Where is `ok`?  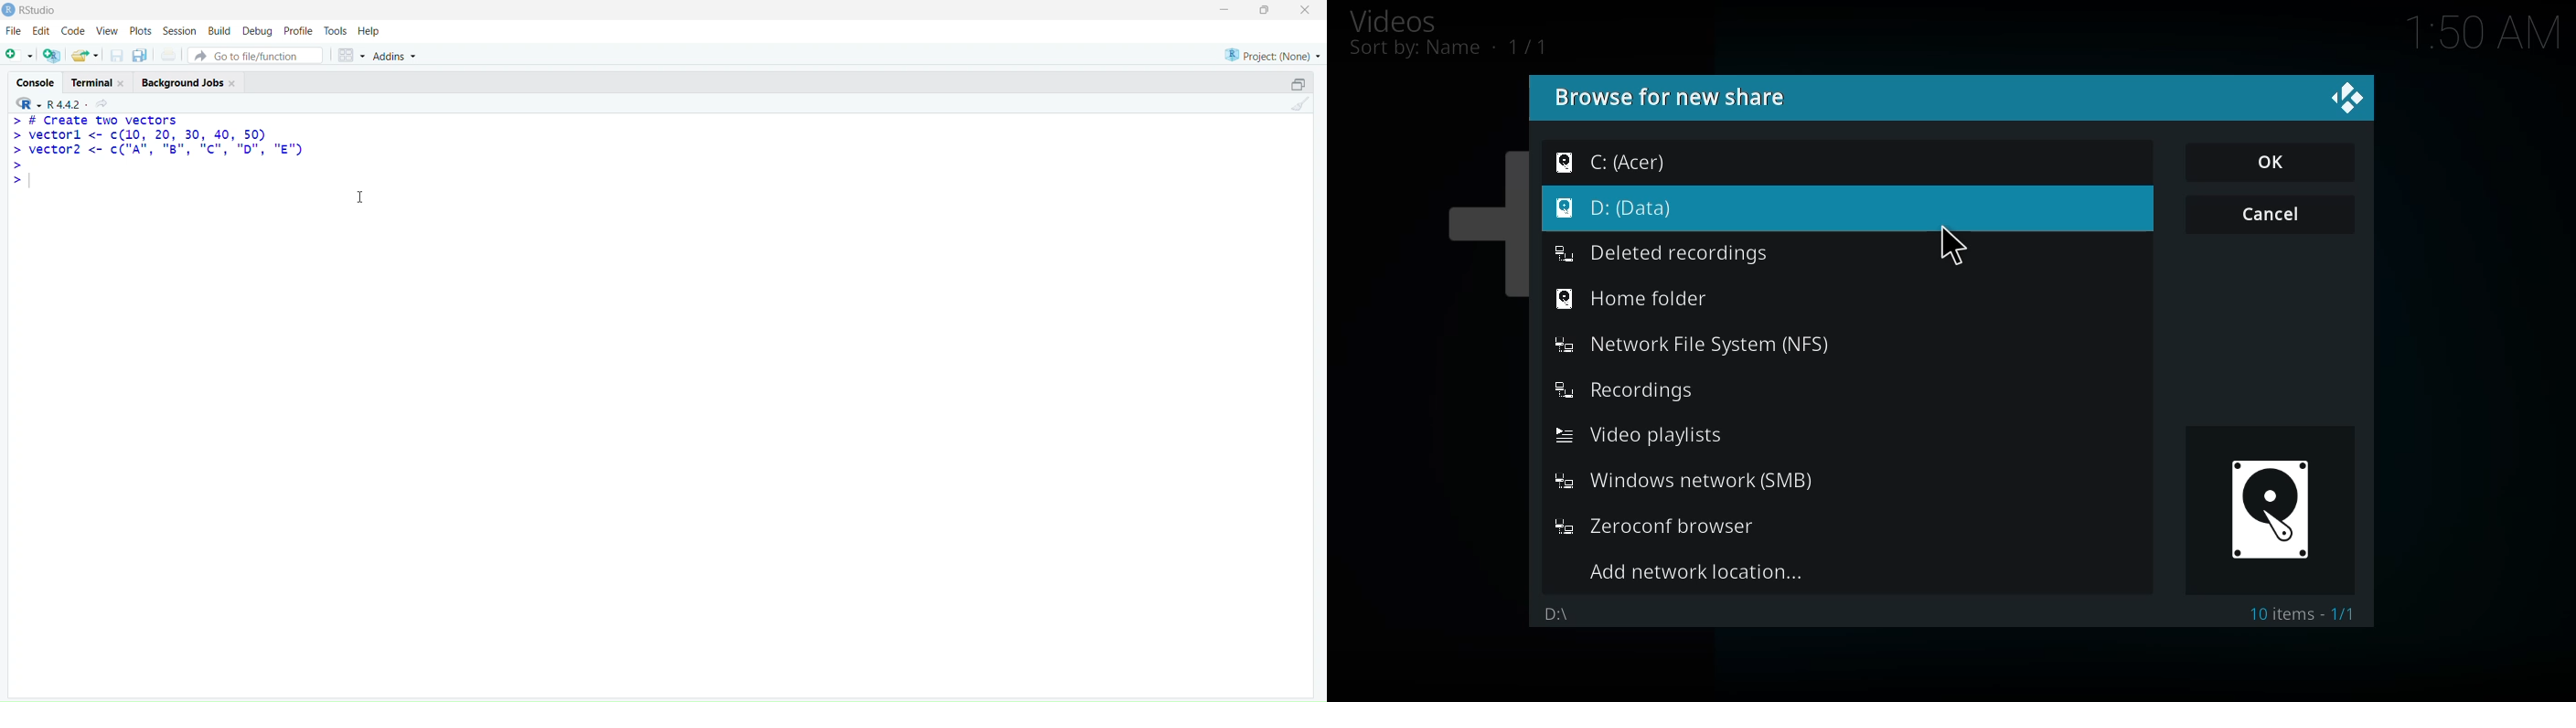 ok is located at coordinates (2265, 158).